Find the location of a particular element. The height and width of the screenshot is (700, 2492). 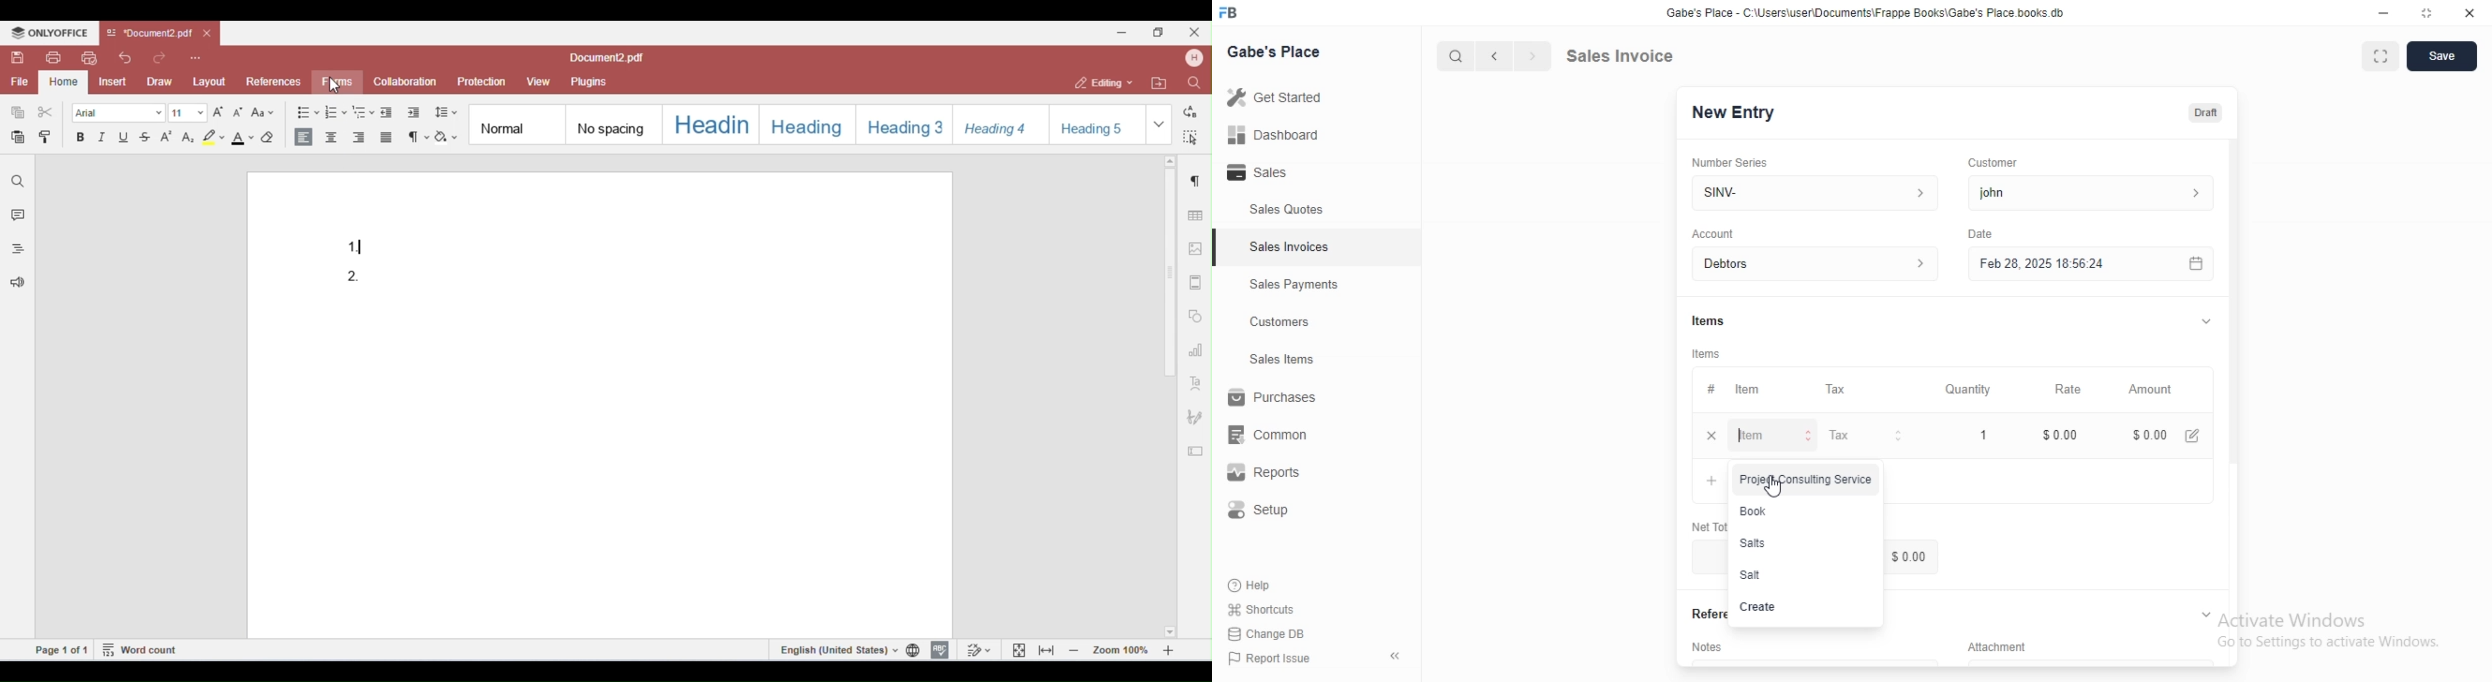

close is located at coordinates (2469, 14).